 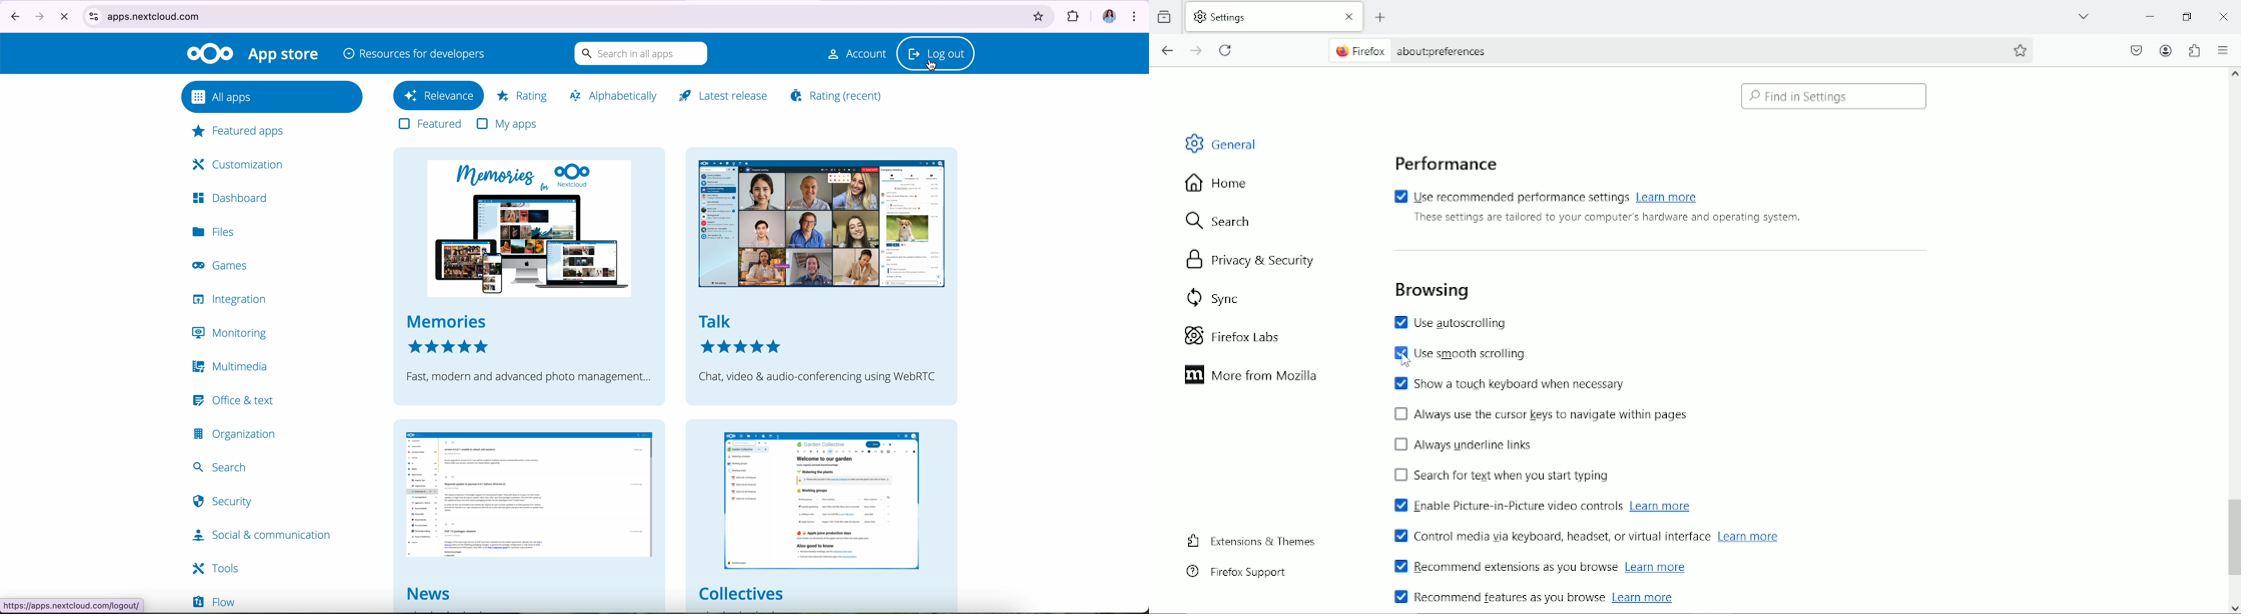 I want to click on features, so click(x=430, y=124).